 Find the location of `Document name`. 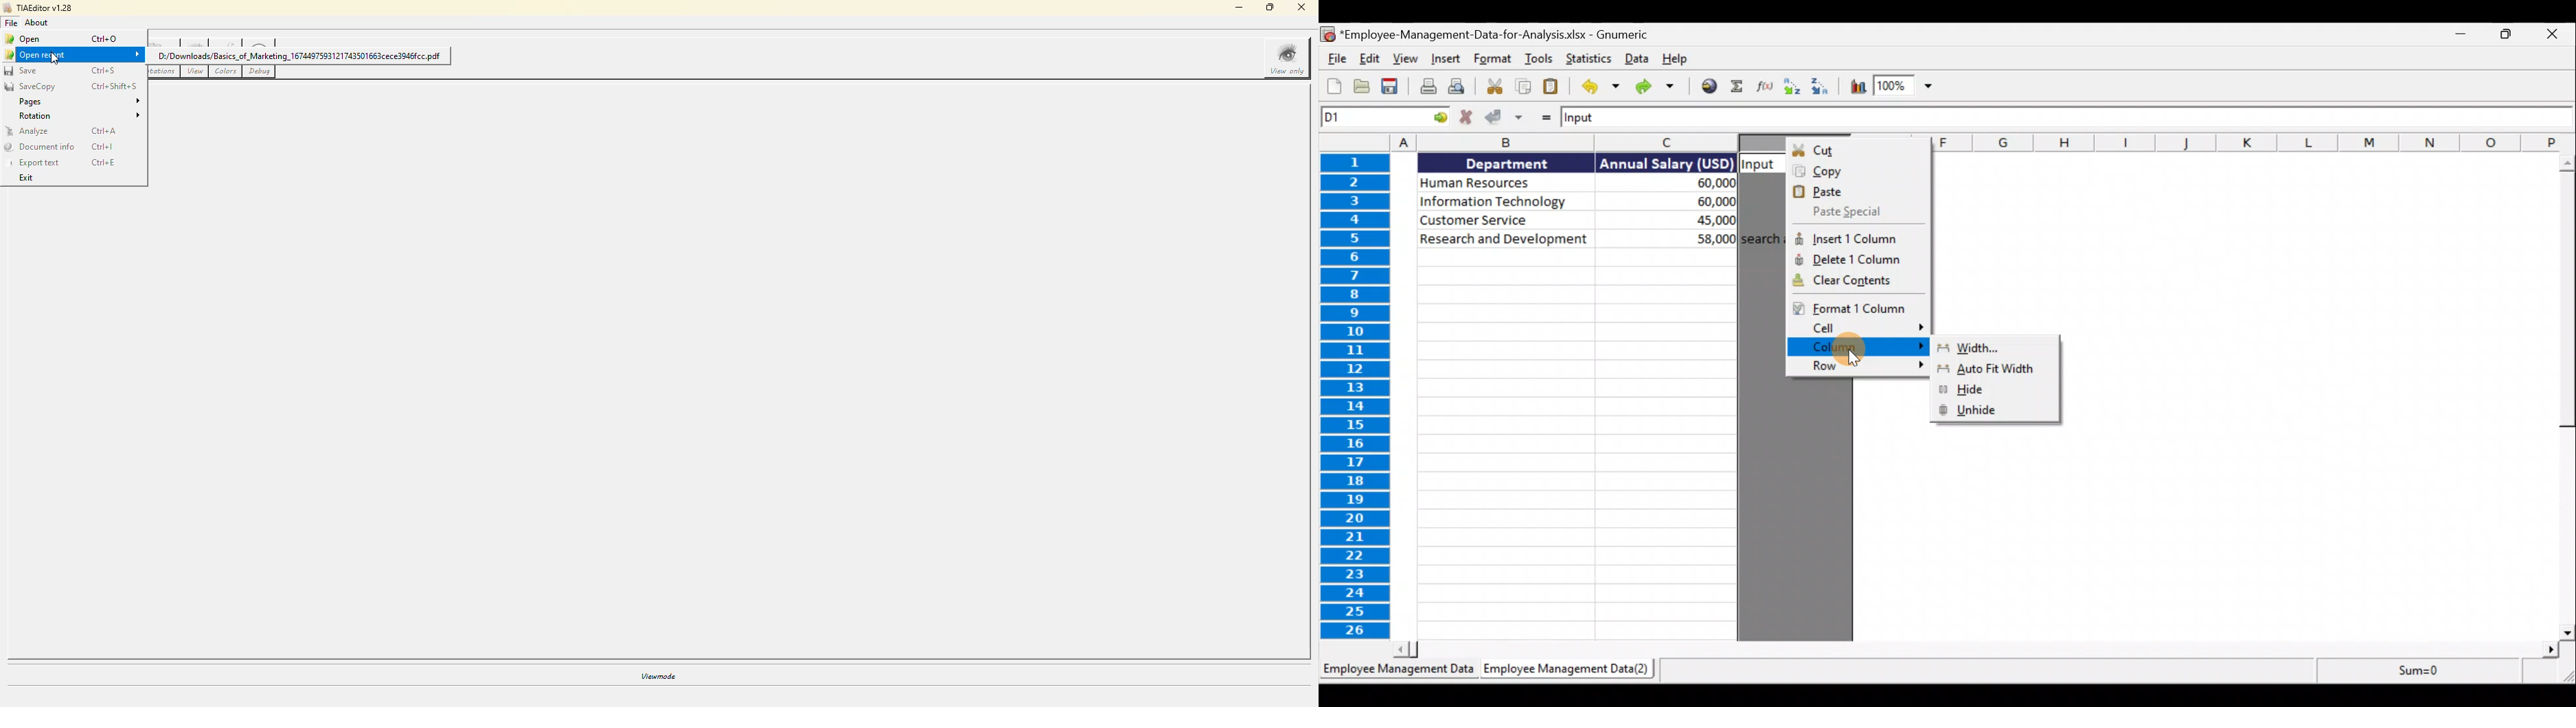

Document name is located at coordinates (1489, 32).